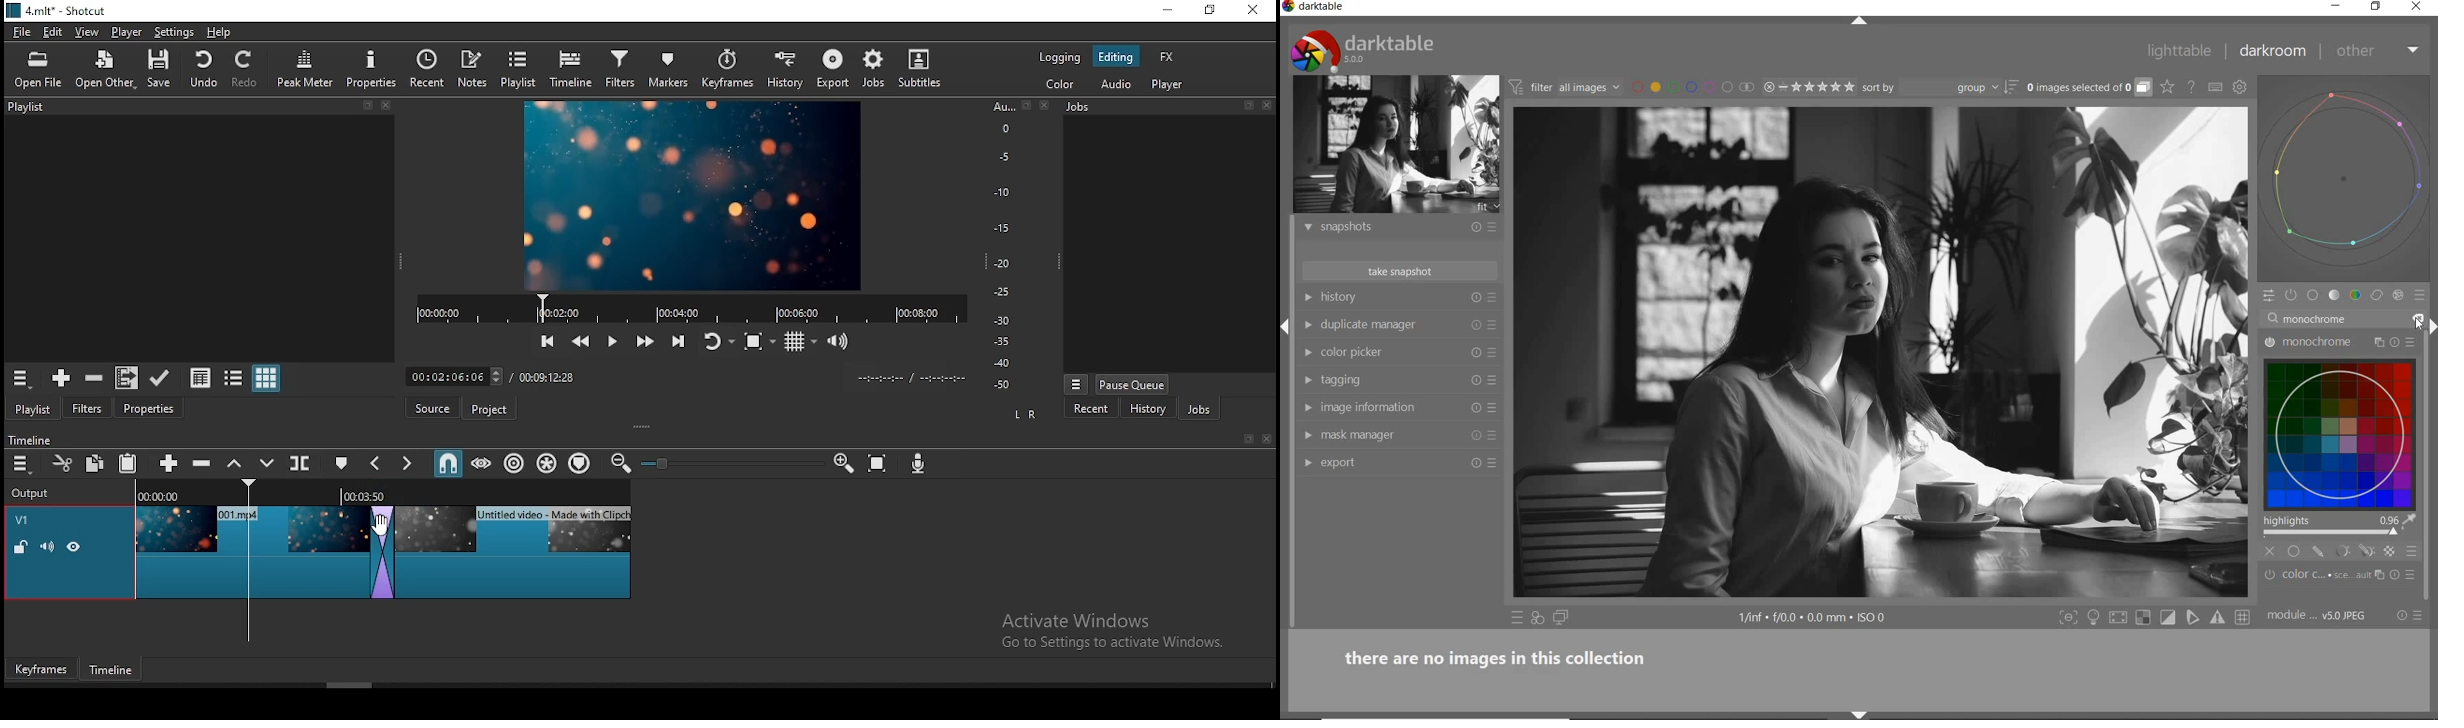 Image resolution: width=2464 pixels, height=728 pixels. What do you see at coordinates (548, 464) in the screenshot?
I see `ripple all tracks` at bounding box center [548, 464].